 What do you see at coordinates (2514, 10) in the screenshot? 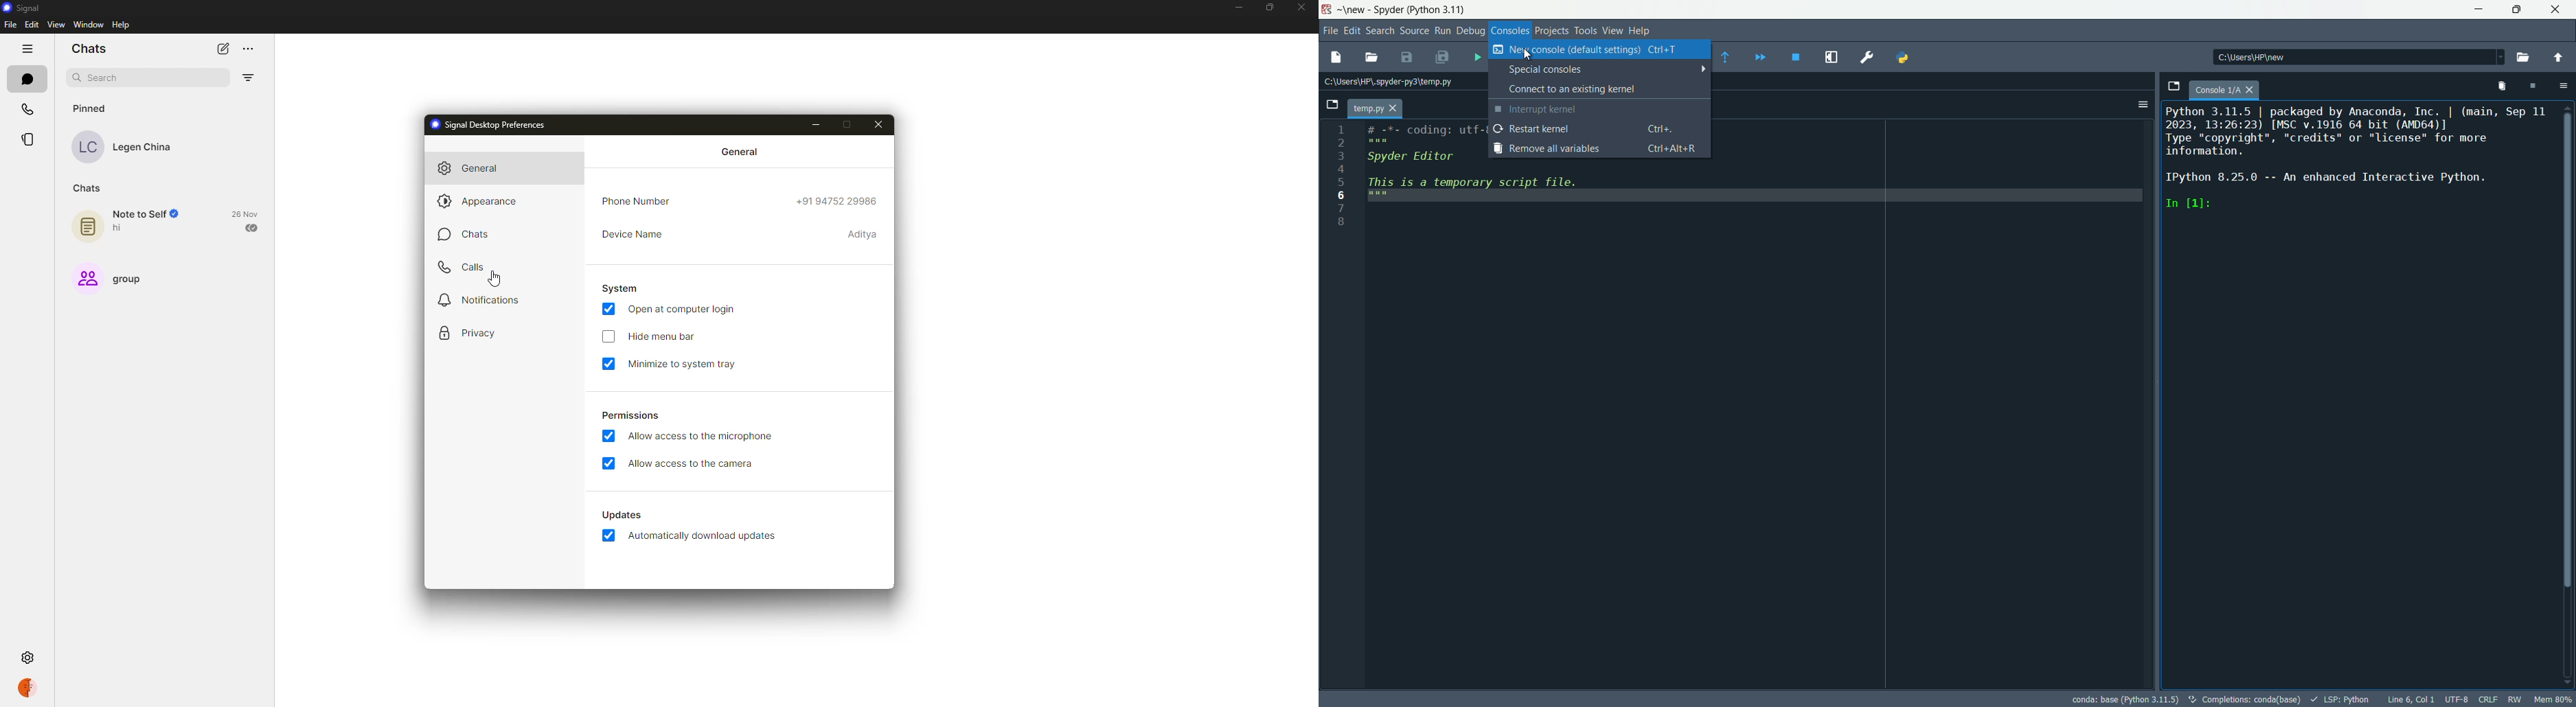
I see `maximize` at bounding box center [2514, 10].